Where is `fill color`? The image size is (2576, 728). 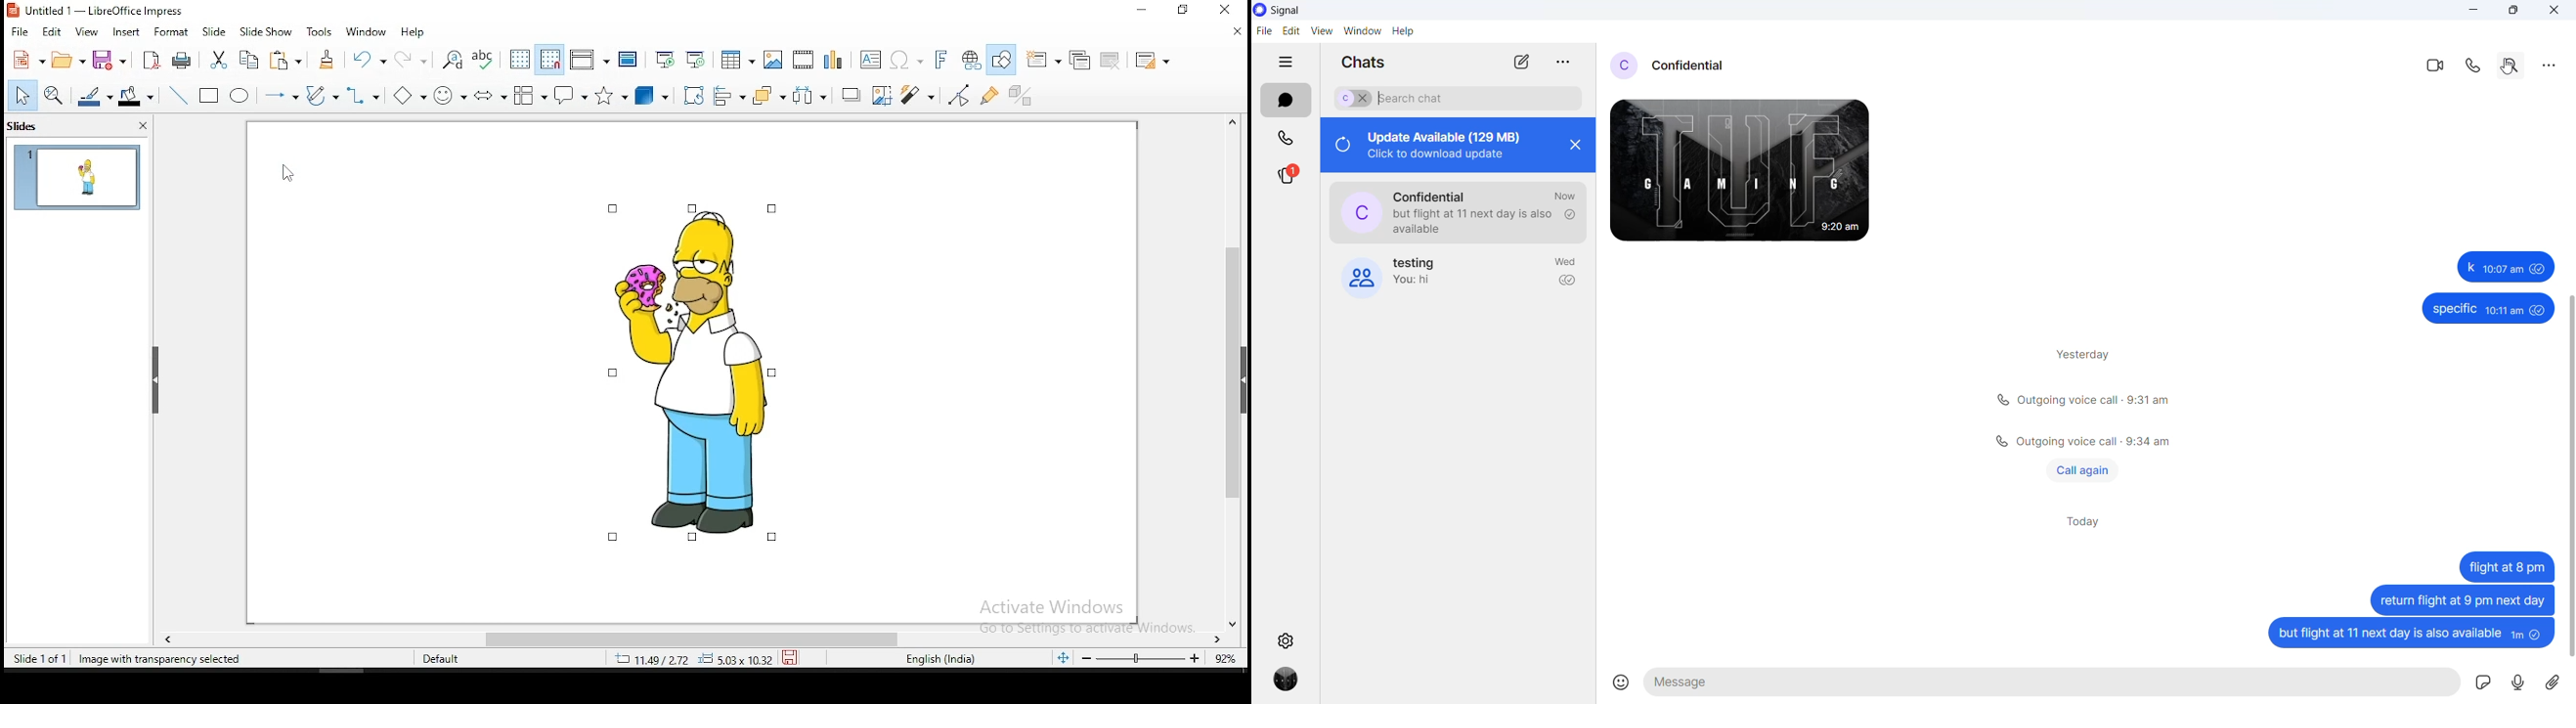
fill color is located at coordinates (139, 96).